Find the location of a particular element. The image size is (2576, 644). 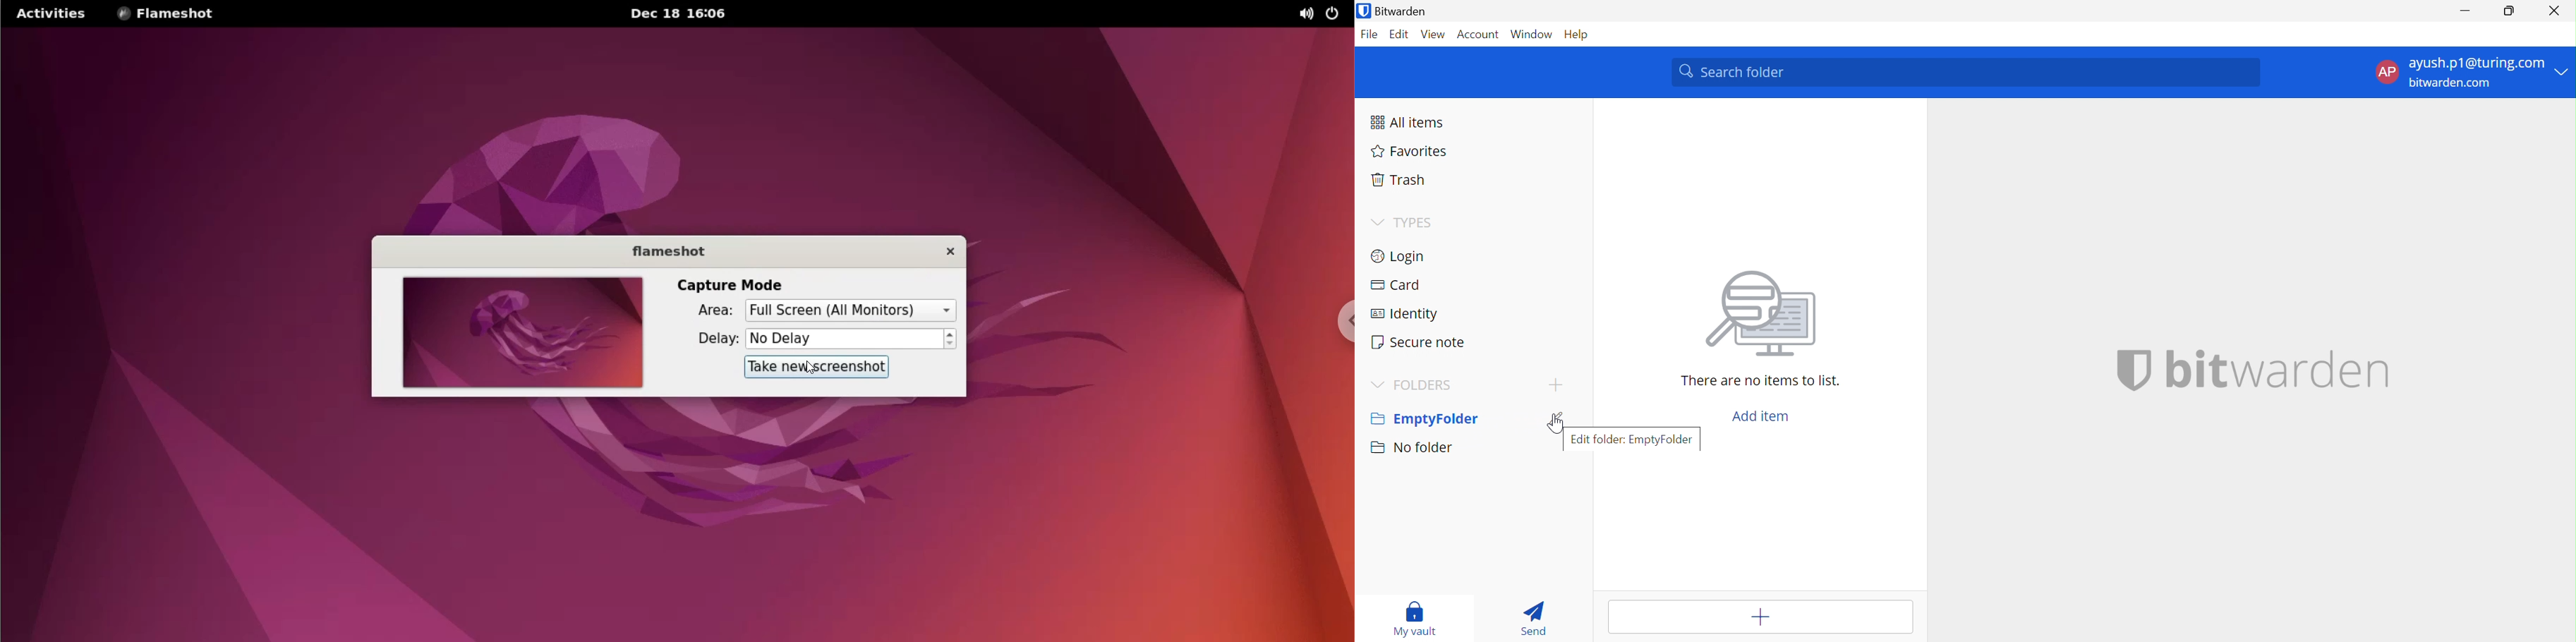

Edit is located at coordinates (1400, 34).